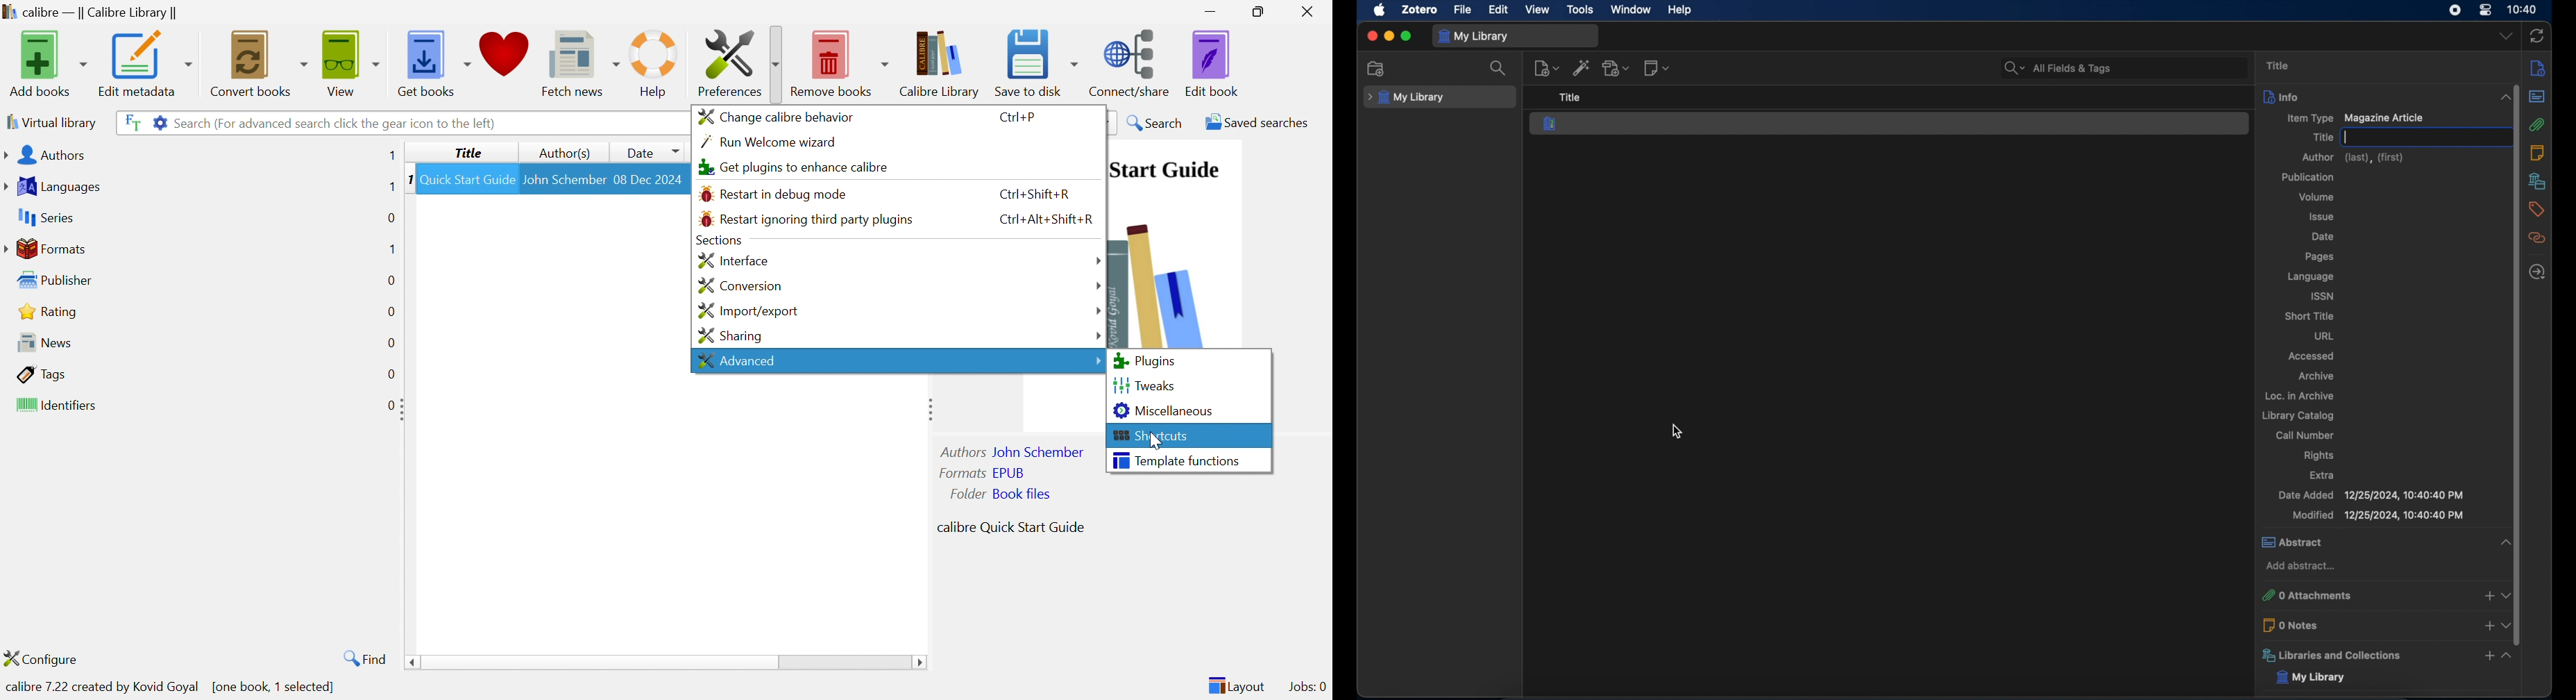 This screenshot has height=700, width=2576. Describe the element at coordinates (2322, 137) in the screenshot. I see `title` at that location.